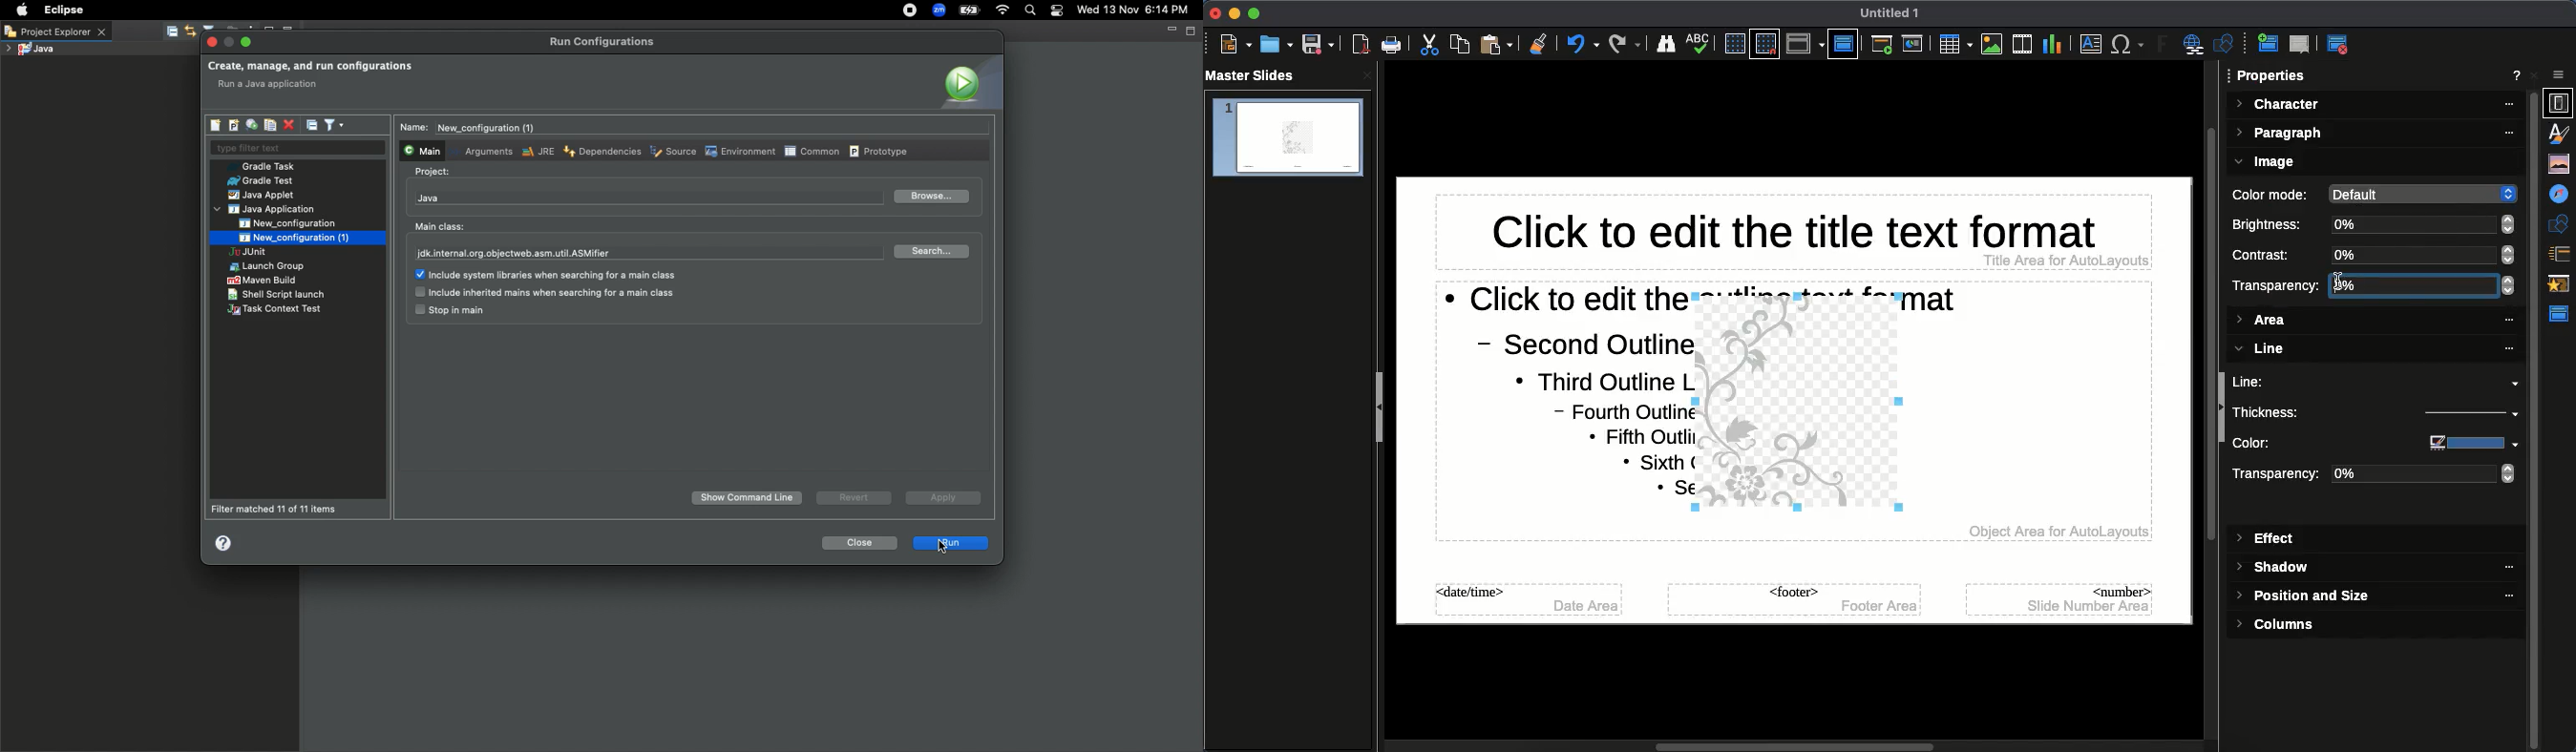 This screenshot has height=756, width=2576. What do you see at coordinates (1890, 13) in the screenshot?
I see `Untitled` at bounding box center [1890, 13].